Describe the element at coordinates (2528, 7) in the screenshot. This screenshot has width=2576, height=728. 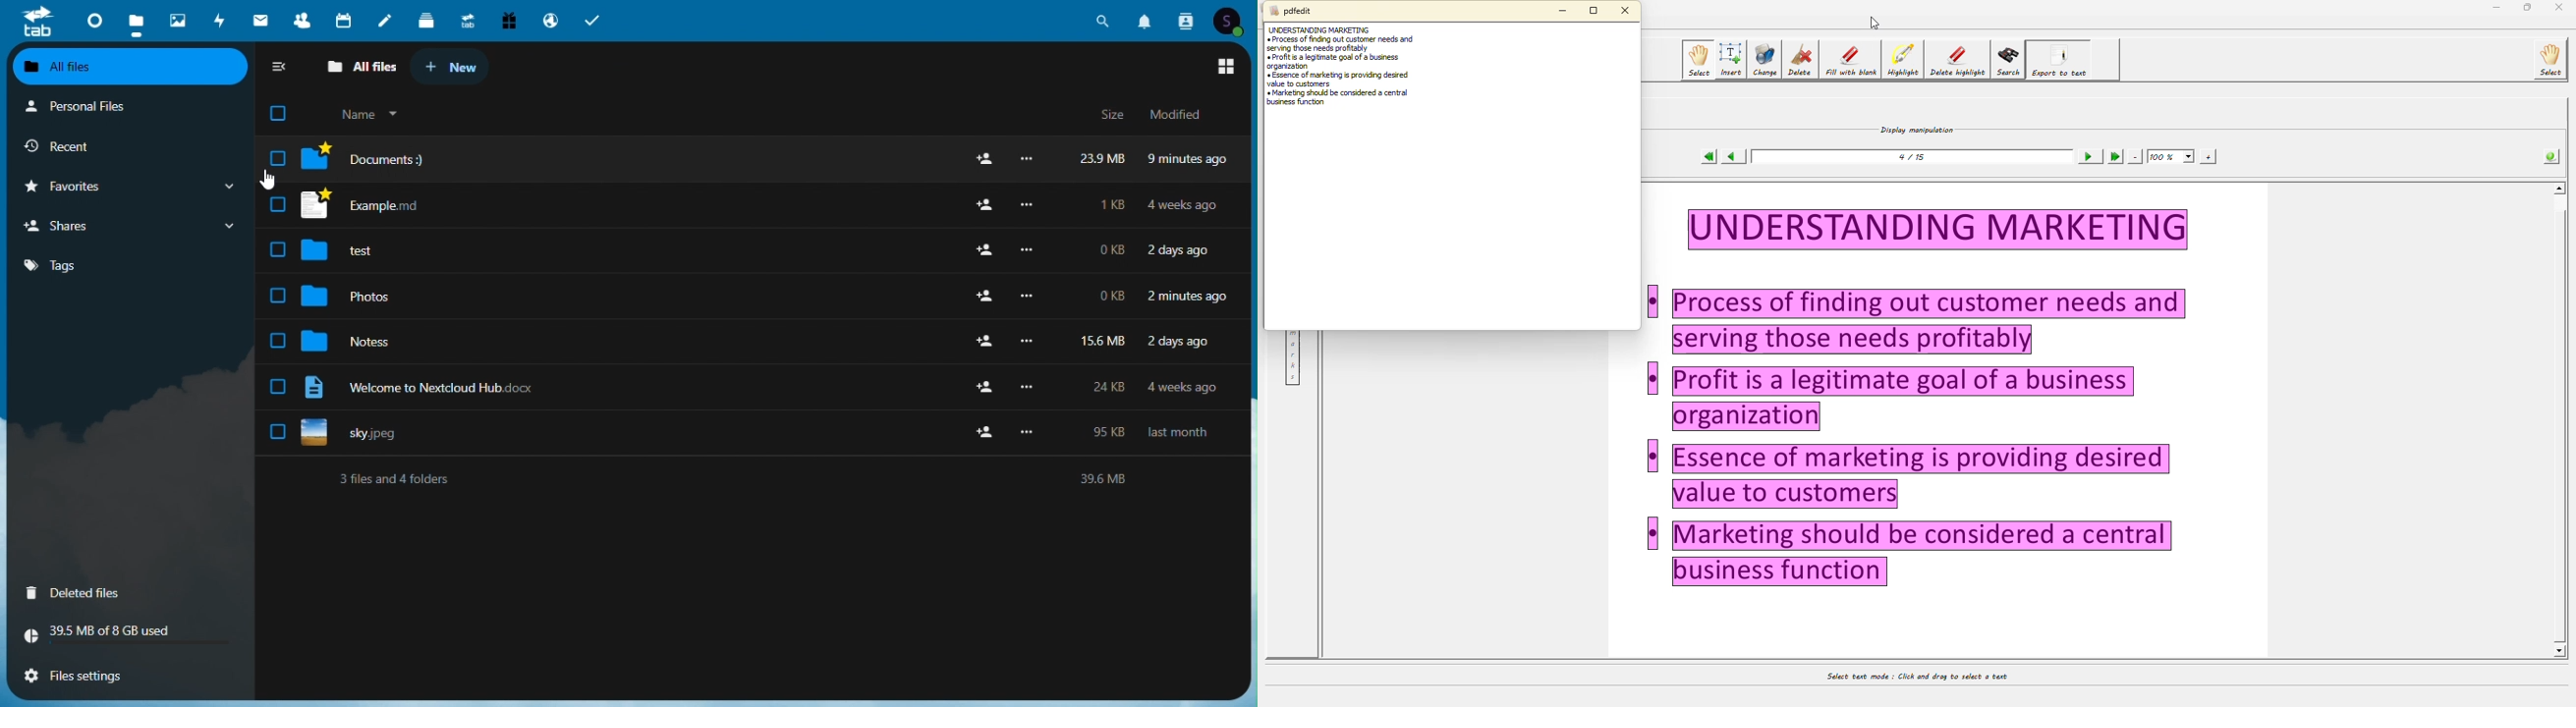
I see `maximize` at that location.